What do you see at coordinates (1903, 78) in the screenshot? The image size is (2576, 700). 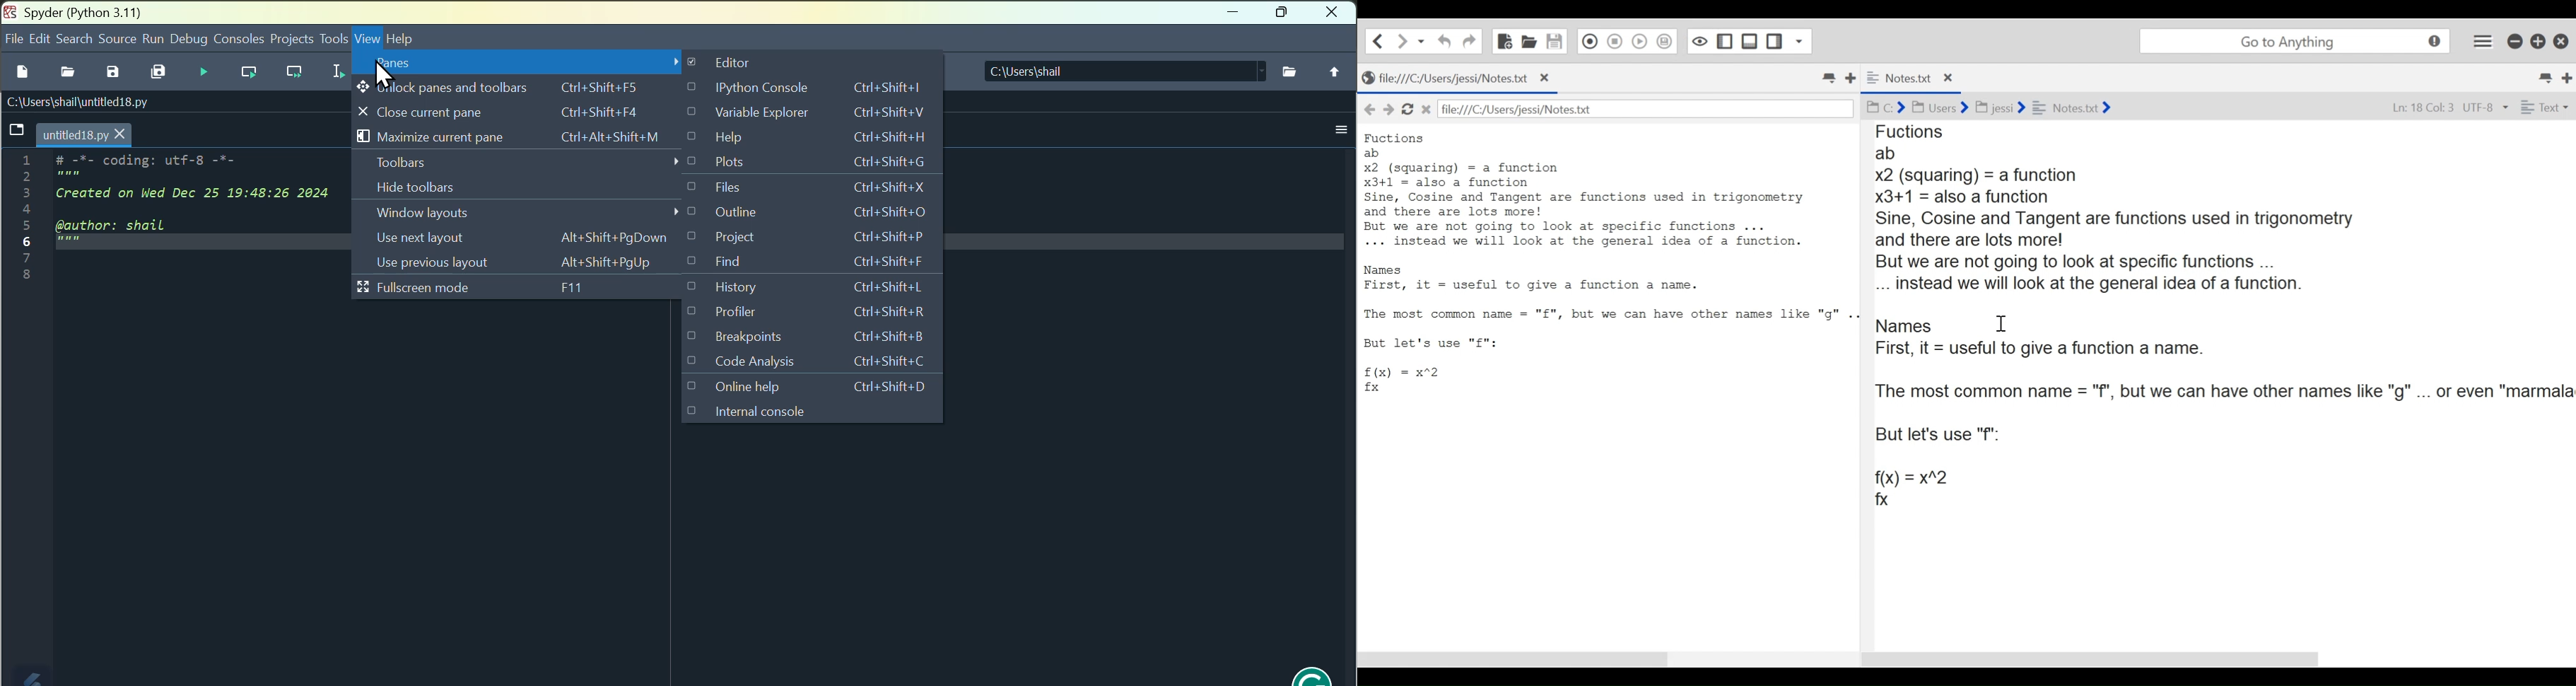 I see `Notes.txt` at bounding box center [1903, 78].